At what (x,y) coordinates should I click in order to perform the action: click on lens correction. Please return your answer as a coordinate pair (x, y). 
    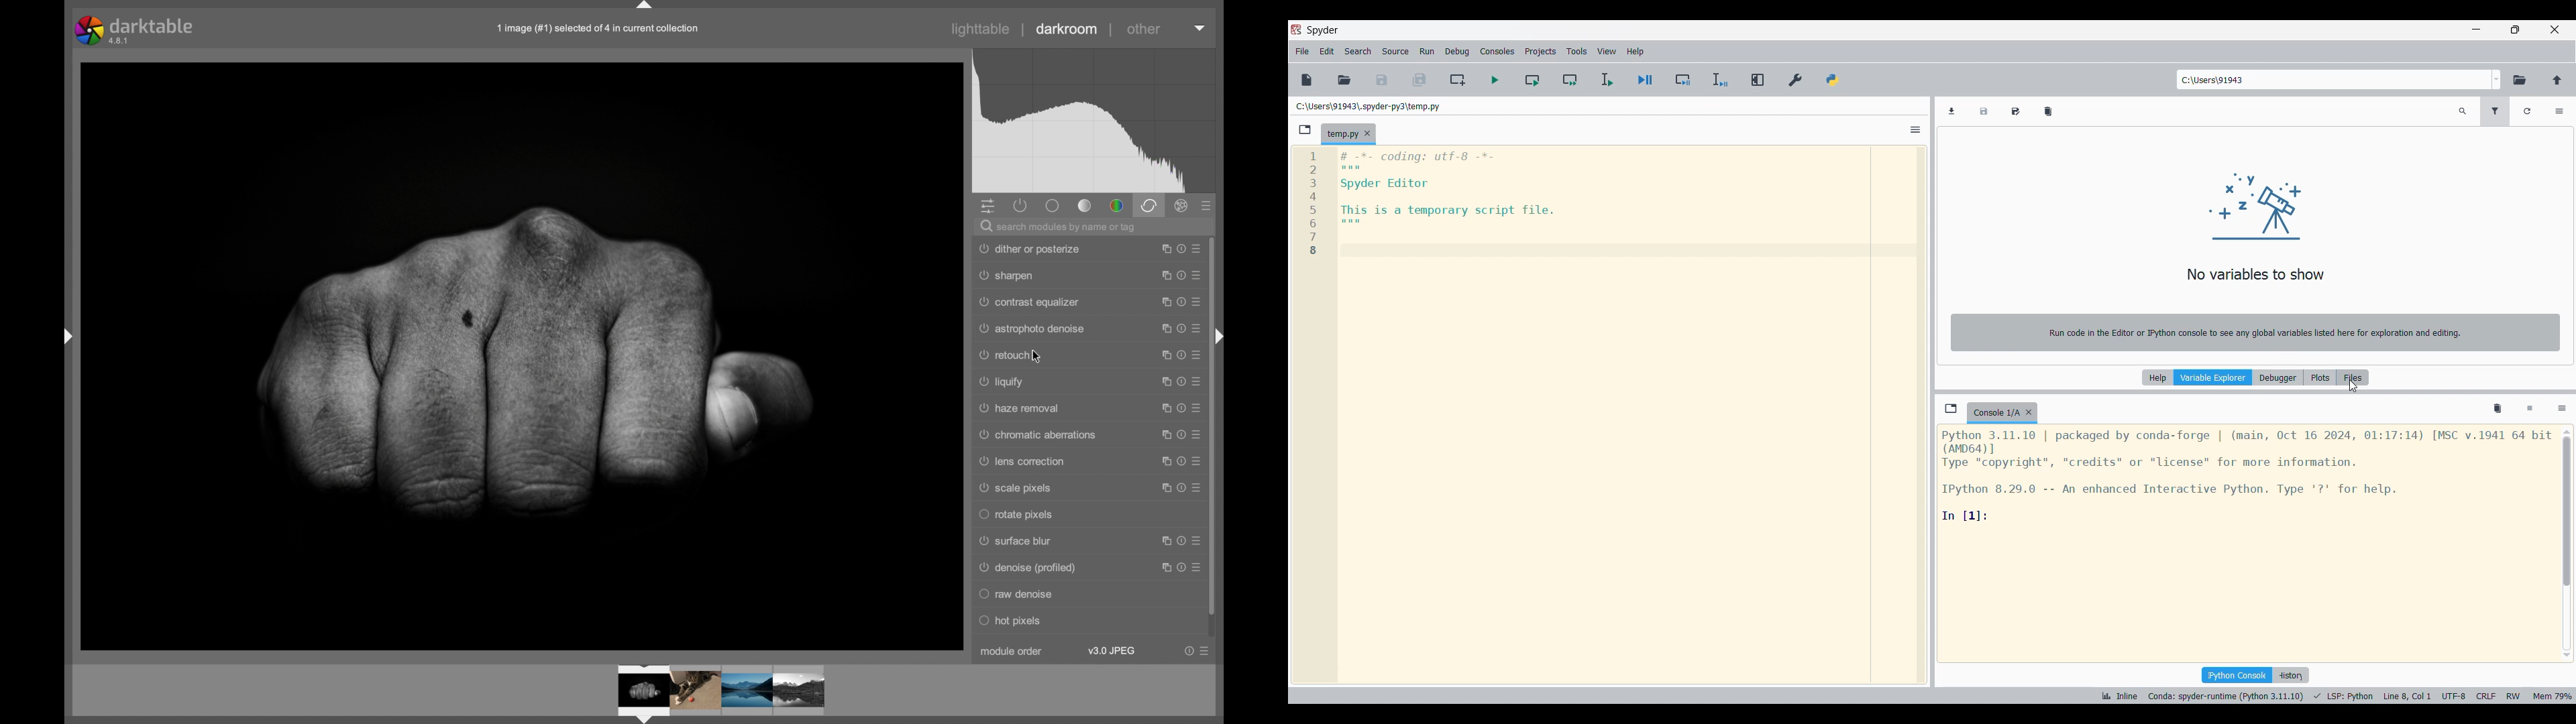
    Looking at the image, I should click on (1023, 461).